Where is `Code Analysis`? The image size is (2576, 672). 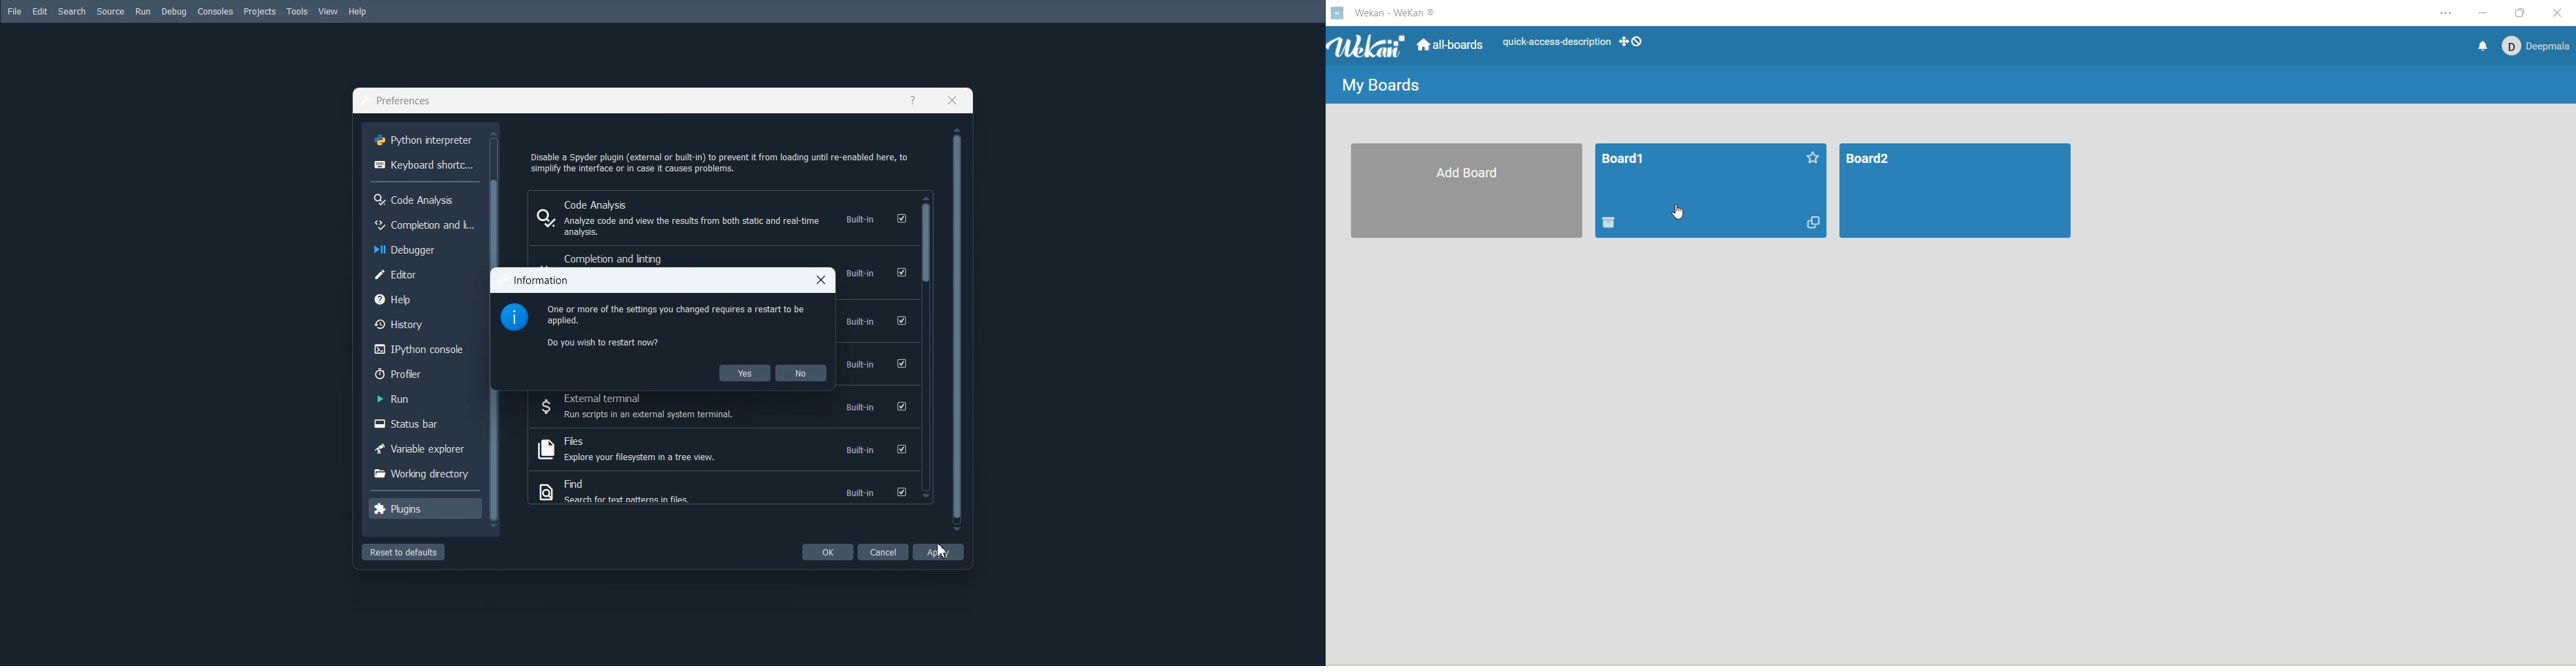
Code Analysis is located at coordinates (722, 217).